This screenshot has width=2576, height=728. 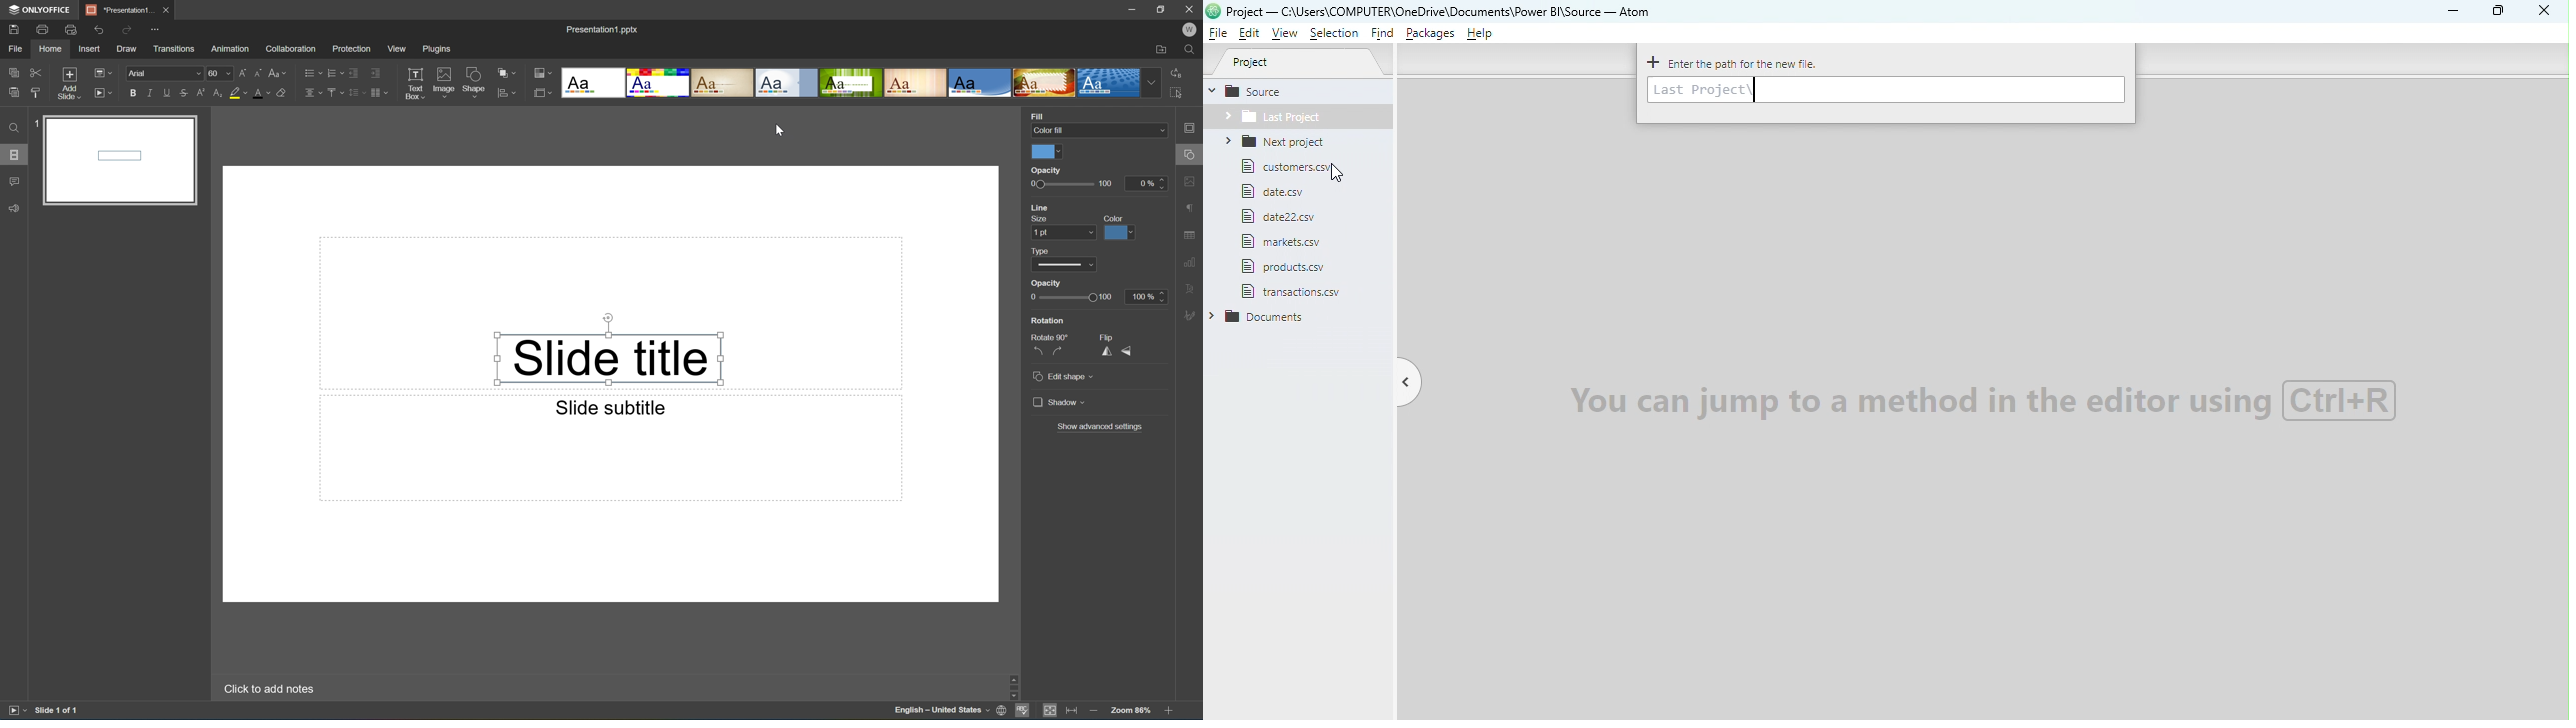 I want to click on scroll up, so click(x=1167, y=677).